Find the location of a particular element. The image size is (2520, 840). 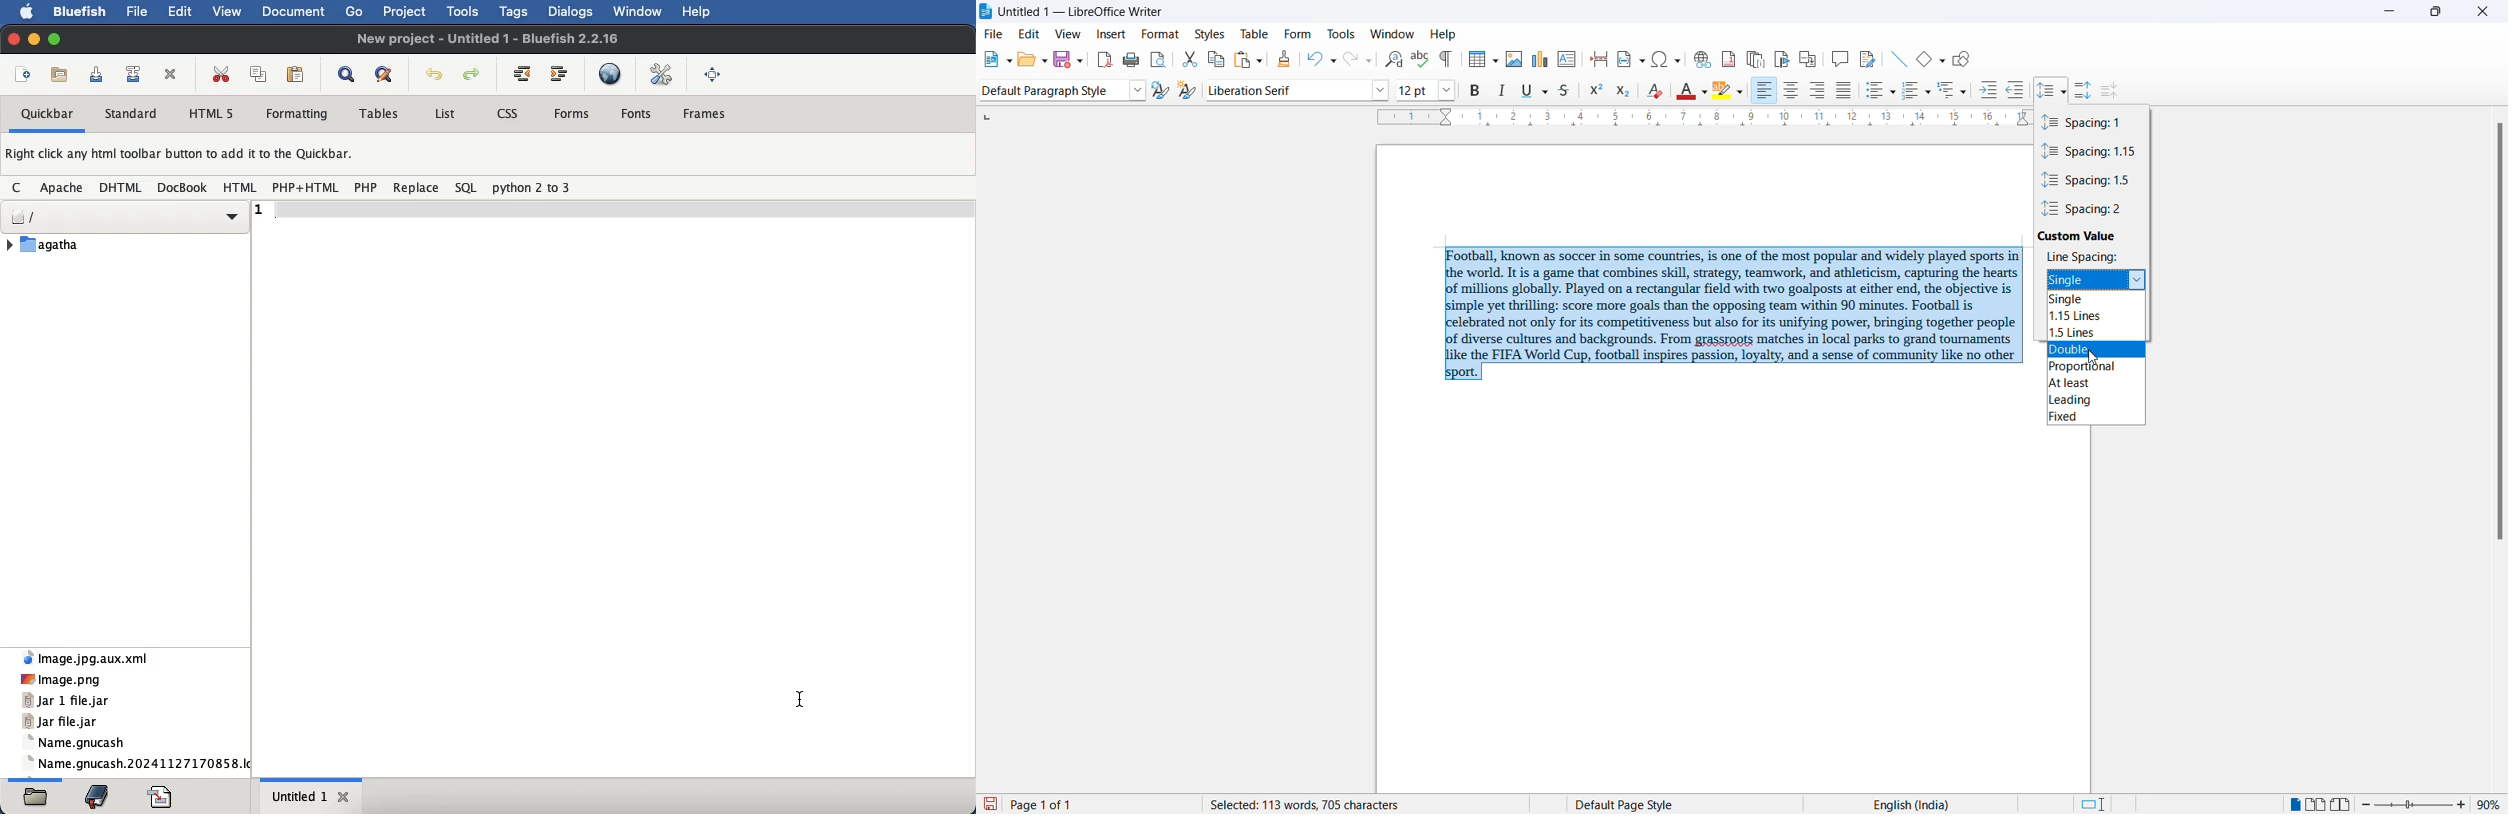

increase indent is located at coordinates (1990, 89).